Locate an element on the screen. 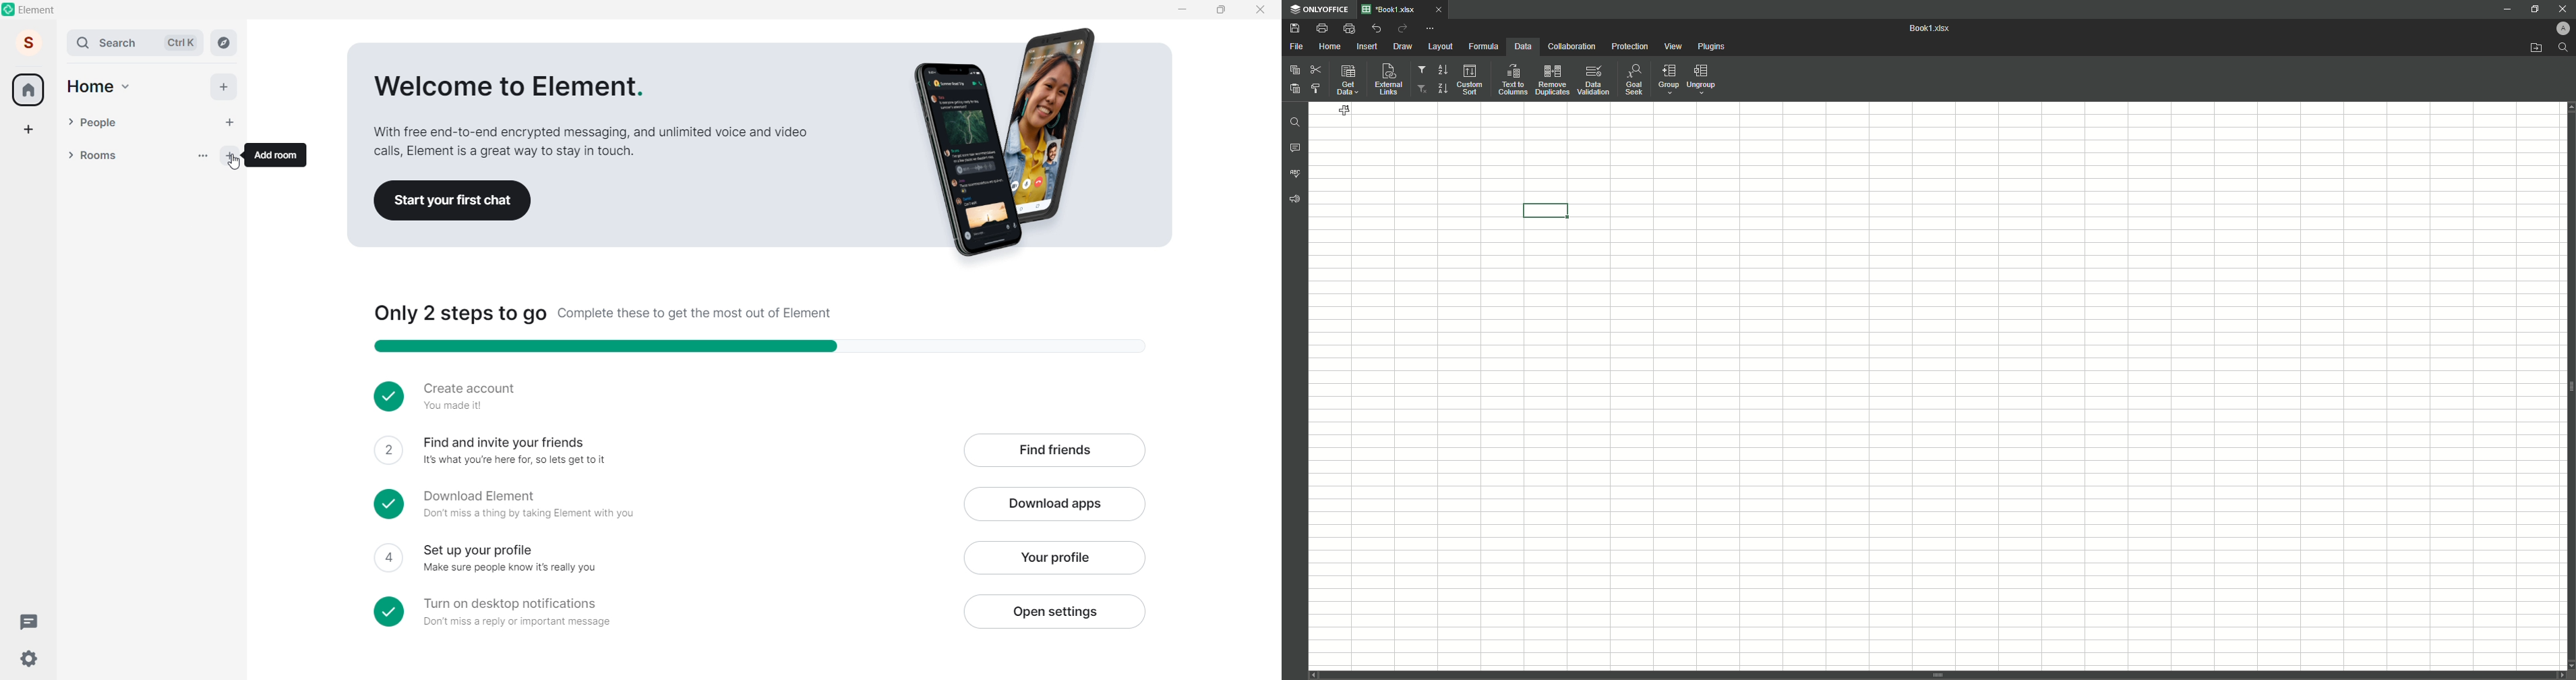 This screenshot has height=700, width=2576. Home is located at coordinates (90, 87).